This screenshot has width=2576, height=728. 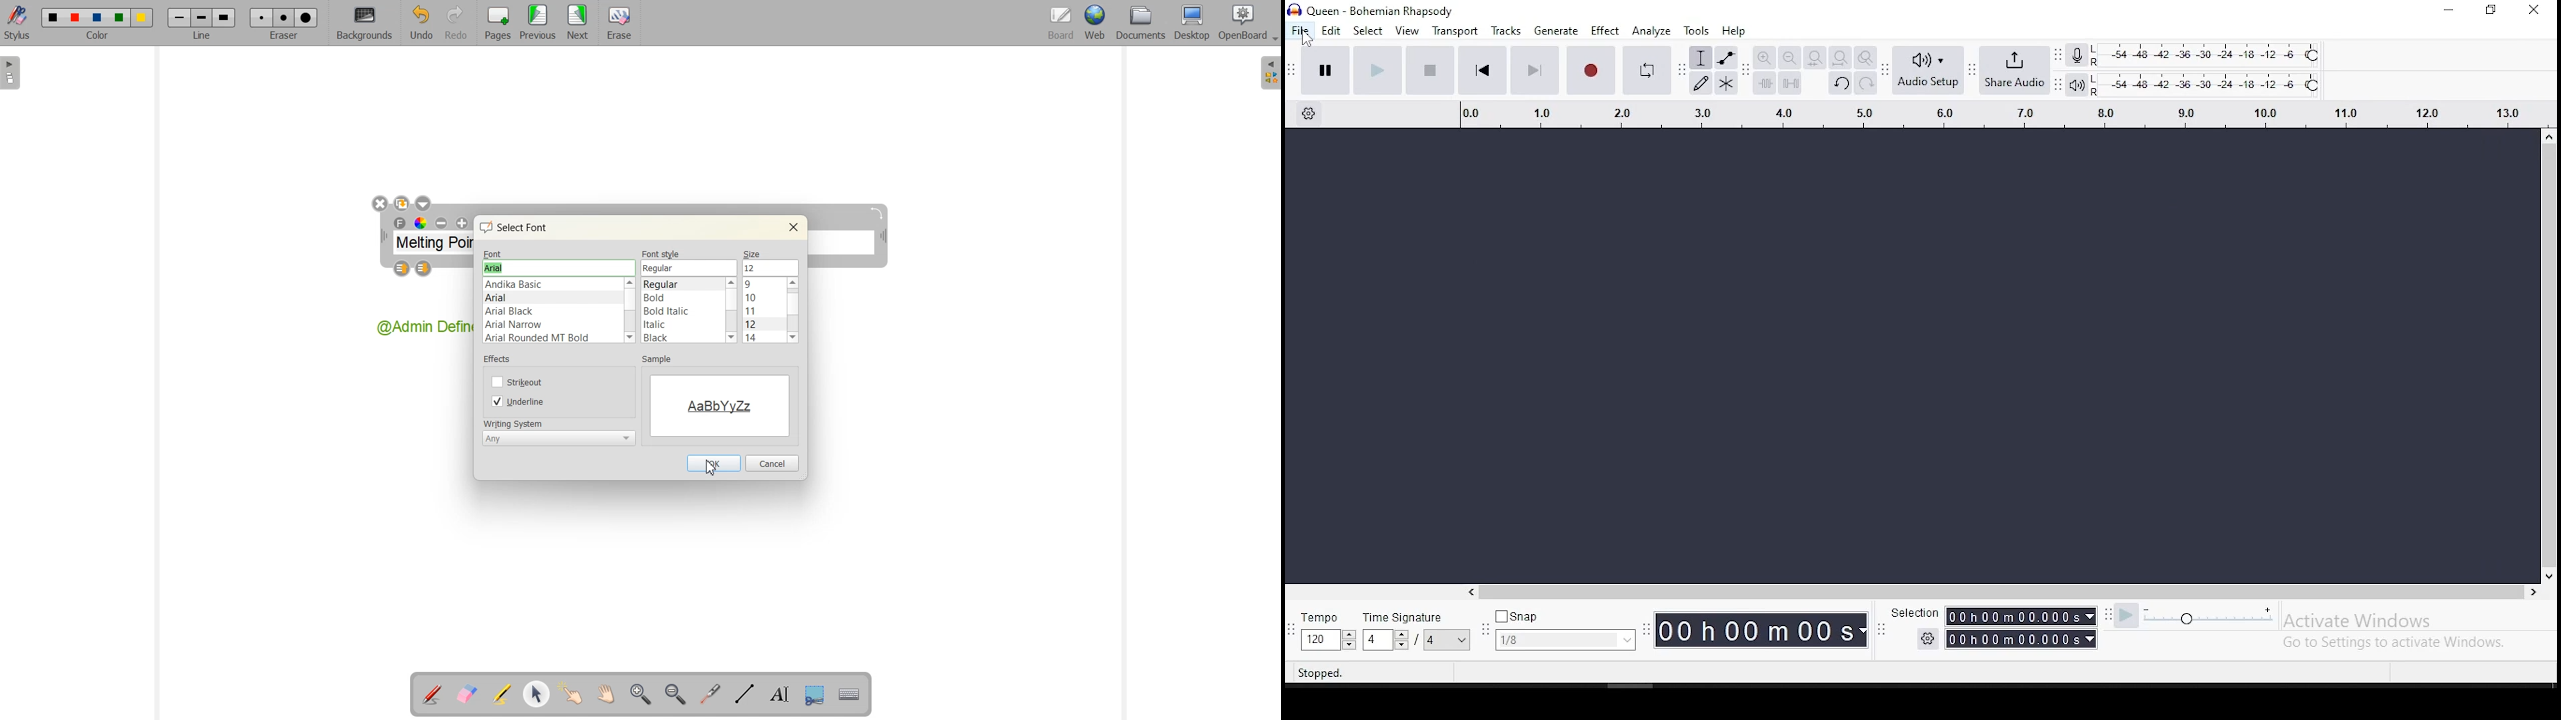 What do you see at coordinates (1331, 31) in the screenshot?
I see `edit` at bounding box center [1331, 31].